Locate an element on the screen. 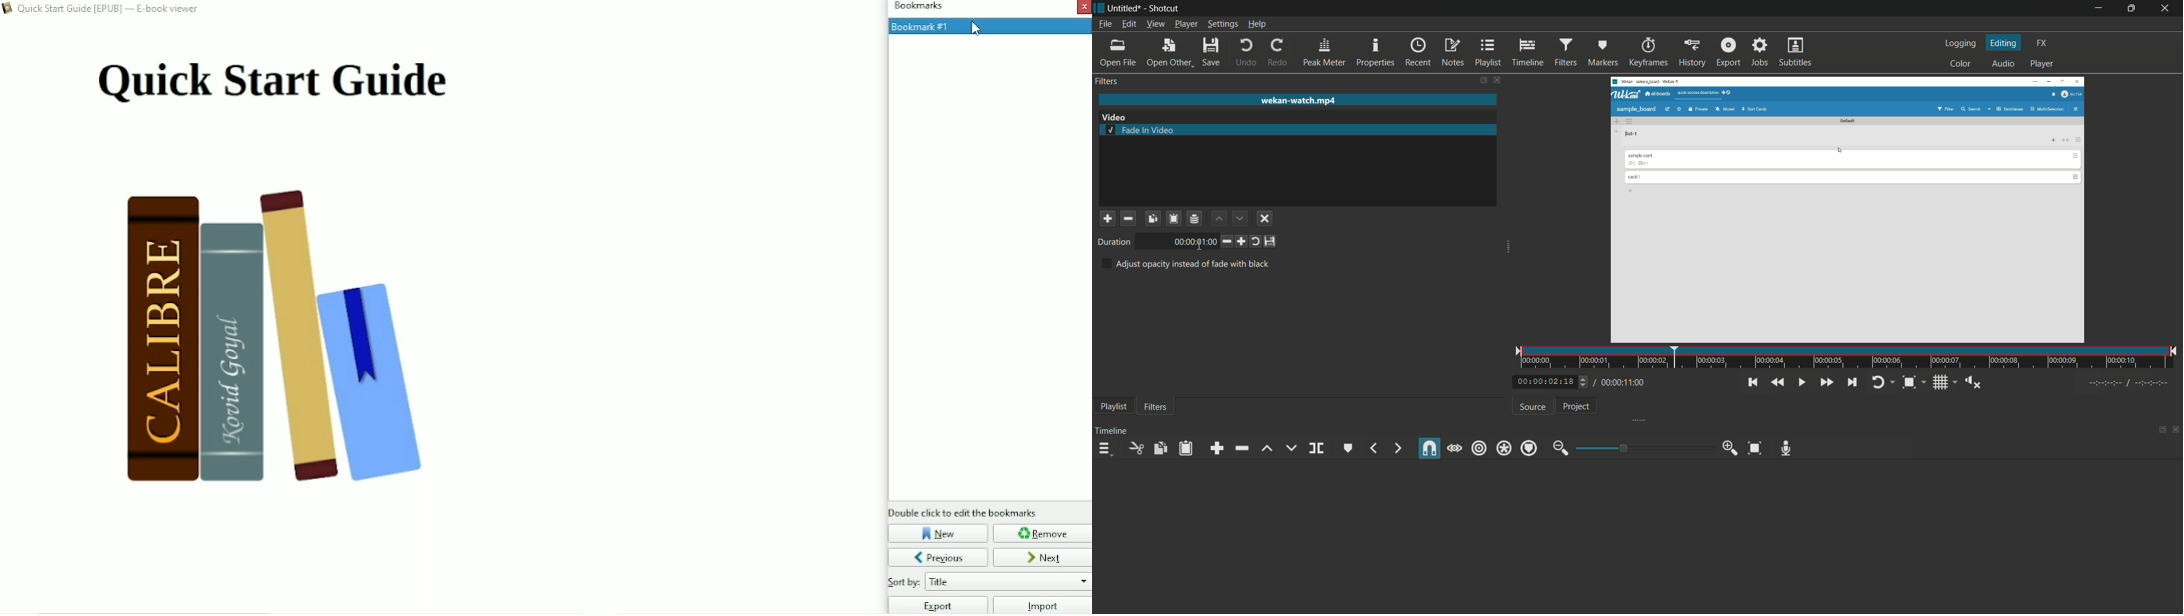  previous marker is located at coordinates (1375, 448).